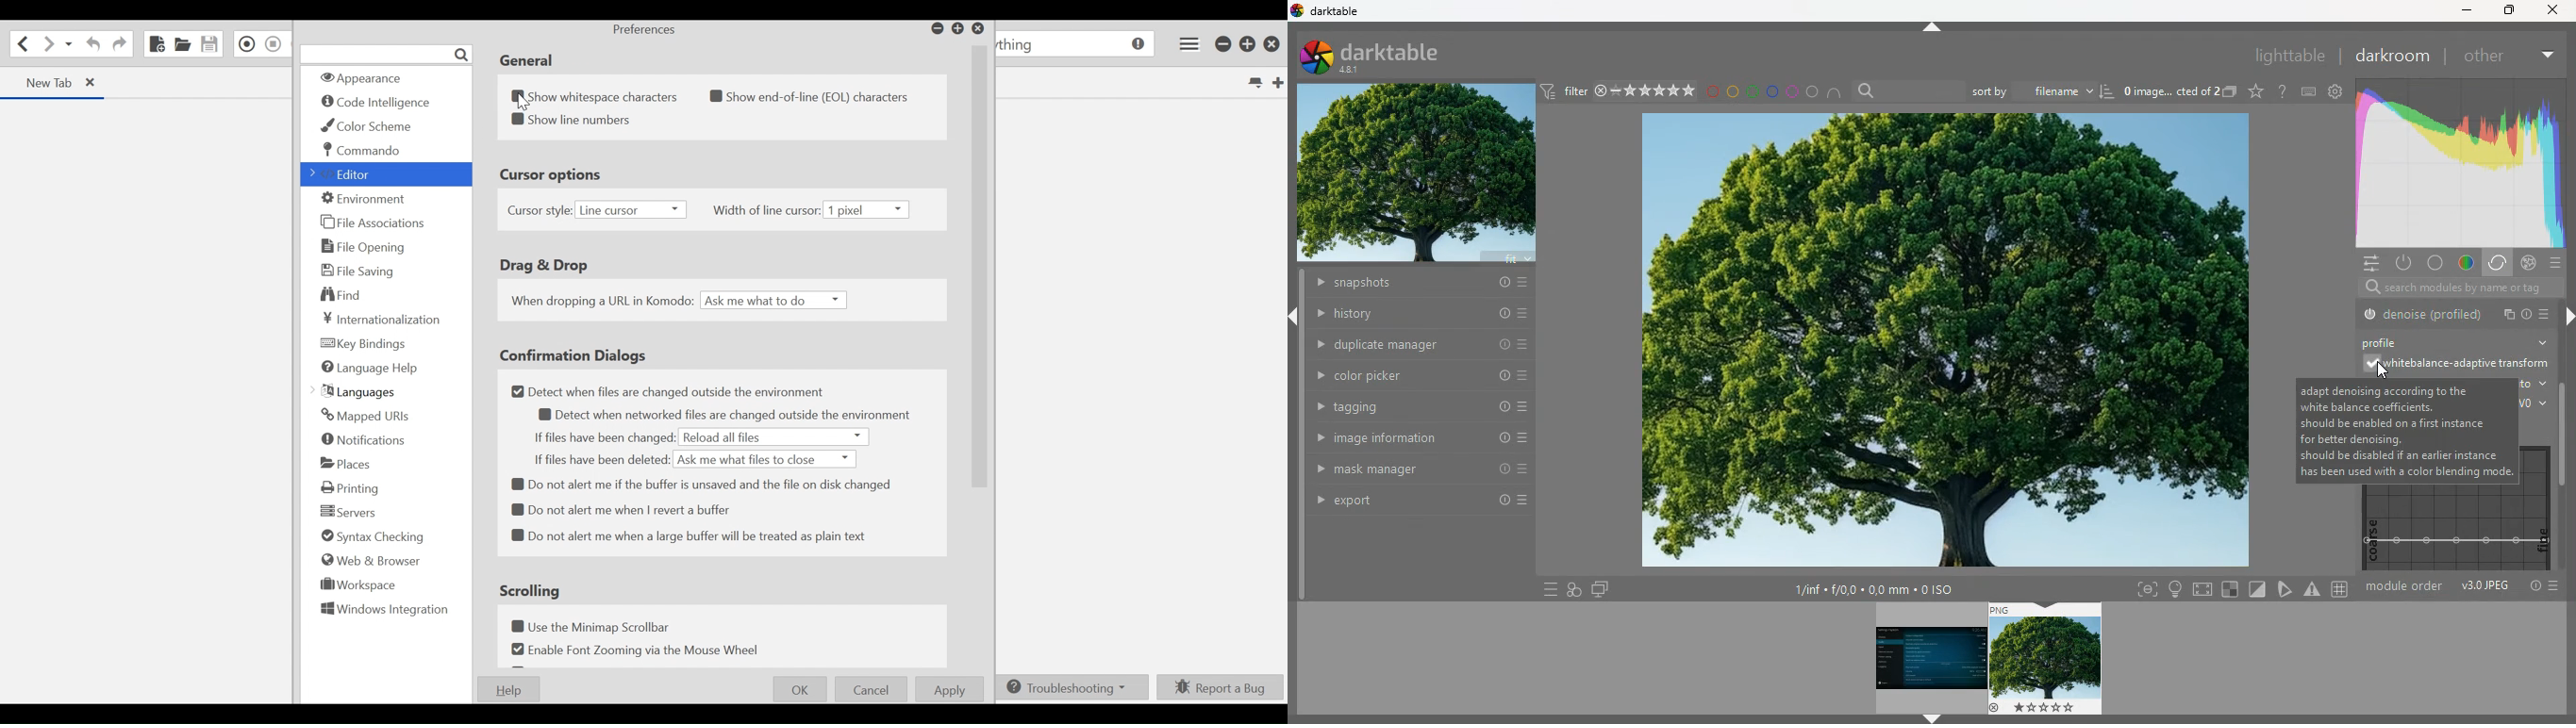 This screenshot has height=728, width=2576. What do you see at coordinates (2395, 342) in the screenshot?
I see `profile` at bounding box center [2395, 342].